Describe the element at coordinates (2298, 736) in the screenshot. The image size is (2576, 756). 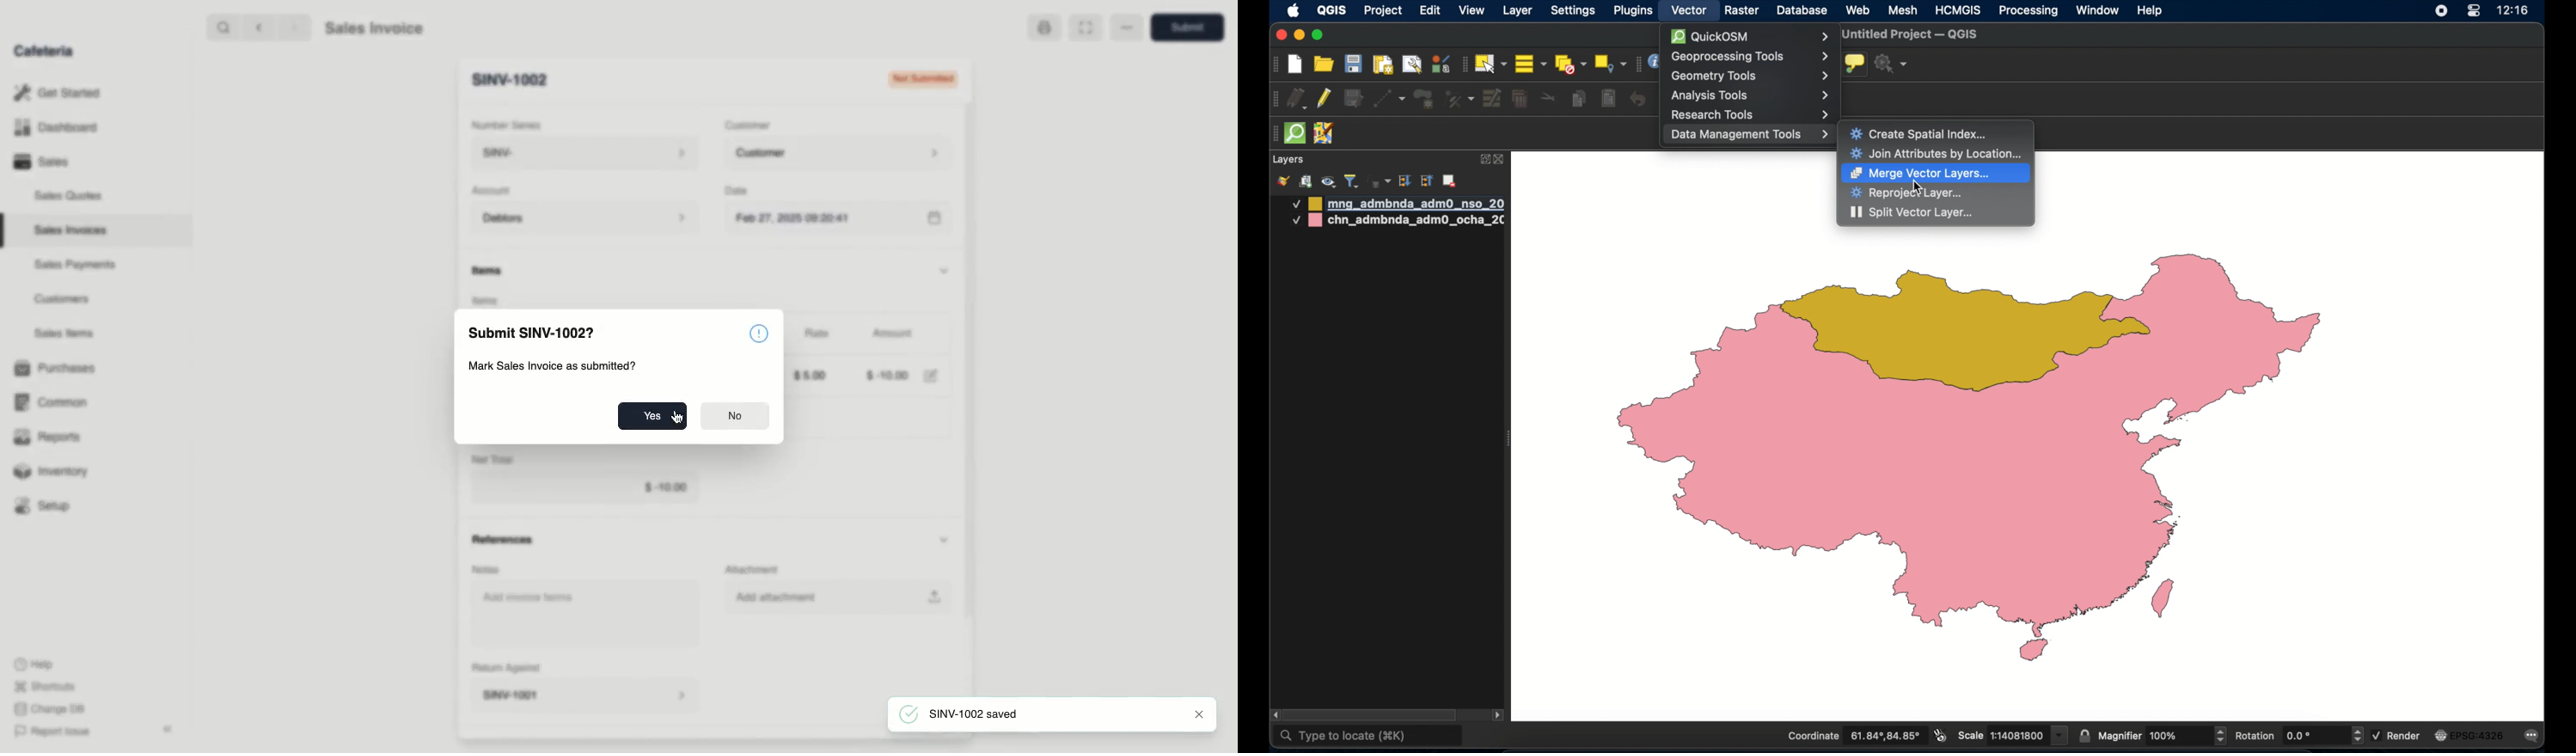
I see `rotation` at that location.